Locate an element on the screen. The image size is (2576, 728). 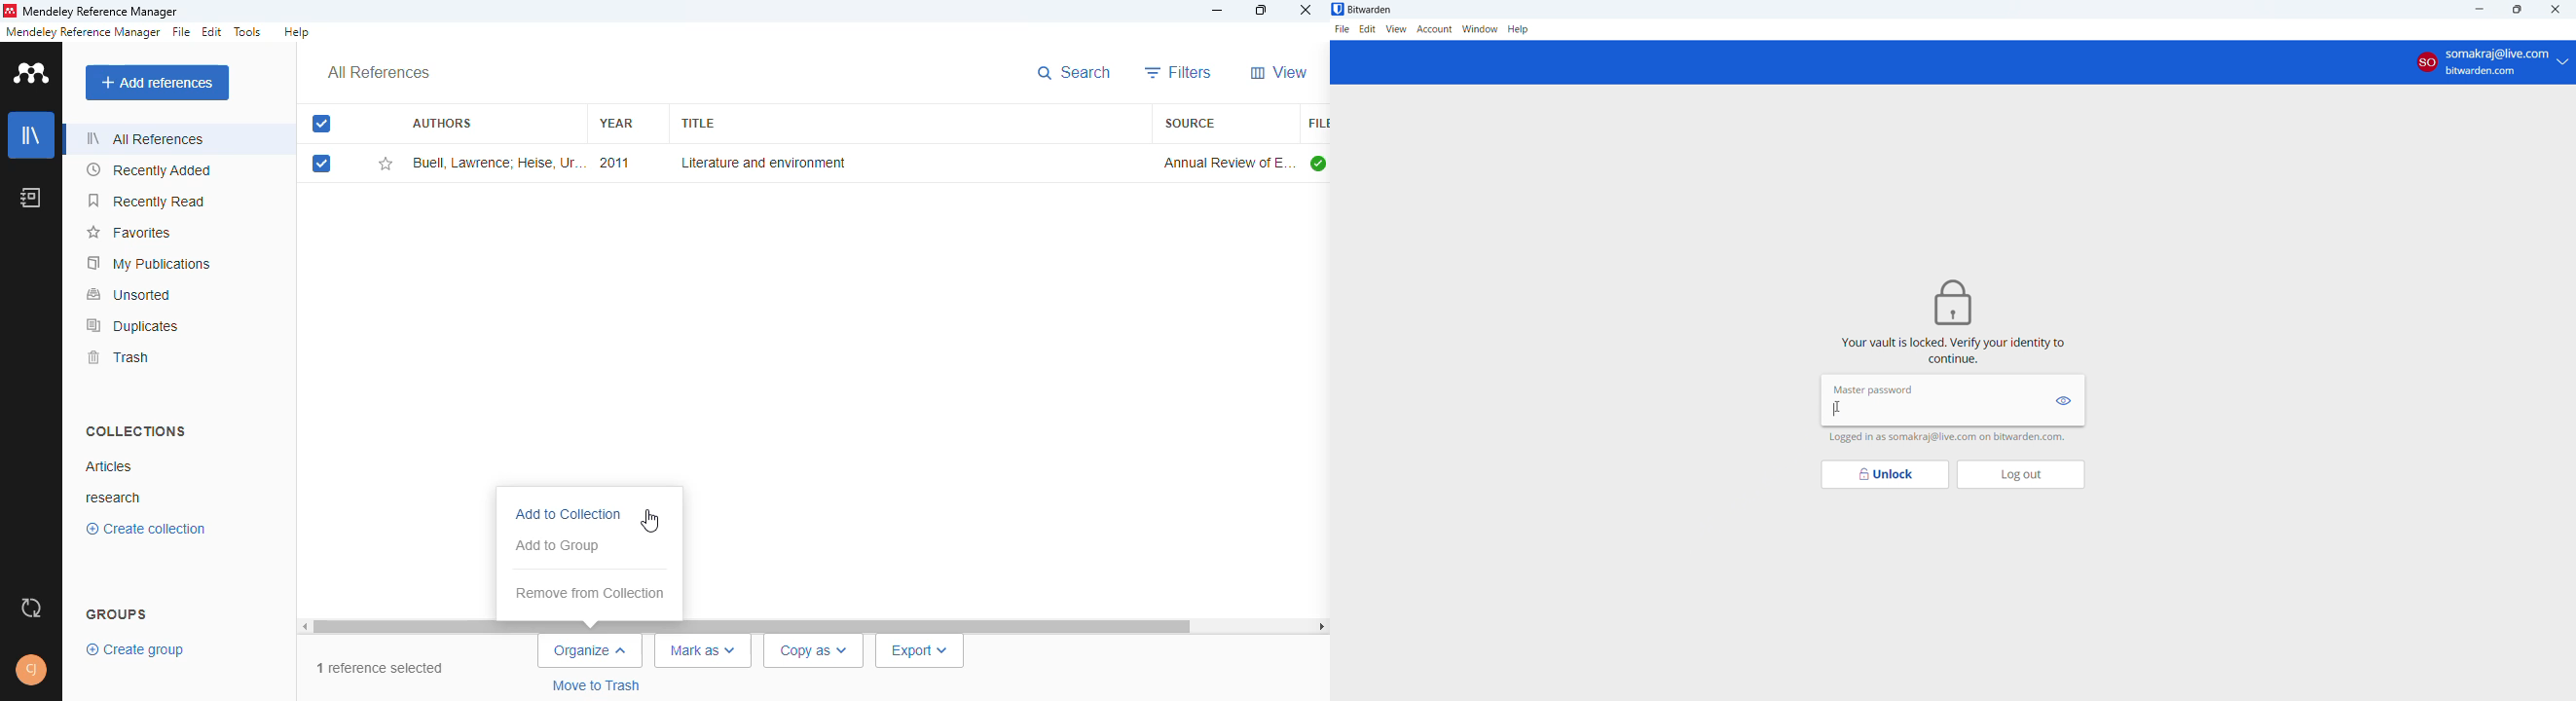
year is located at coordinates (616, 123).